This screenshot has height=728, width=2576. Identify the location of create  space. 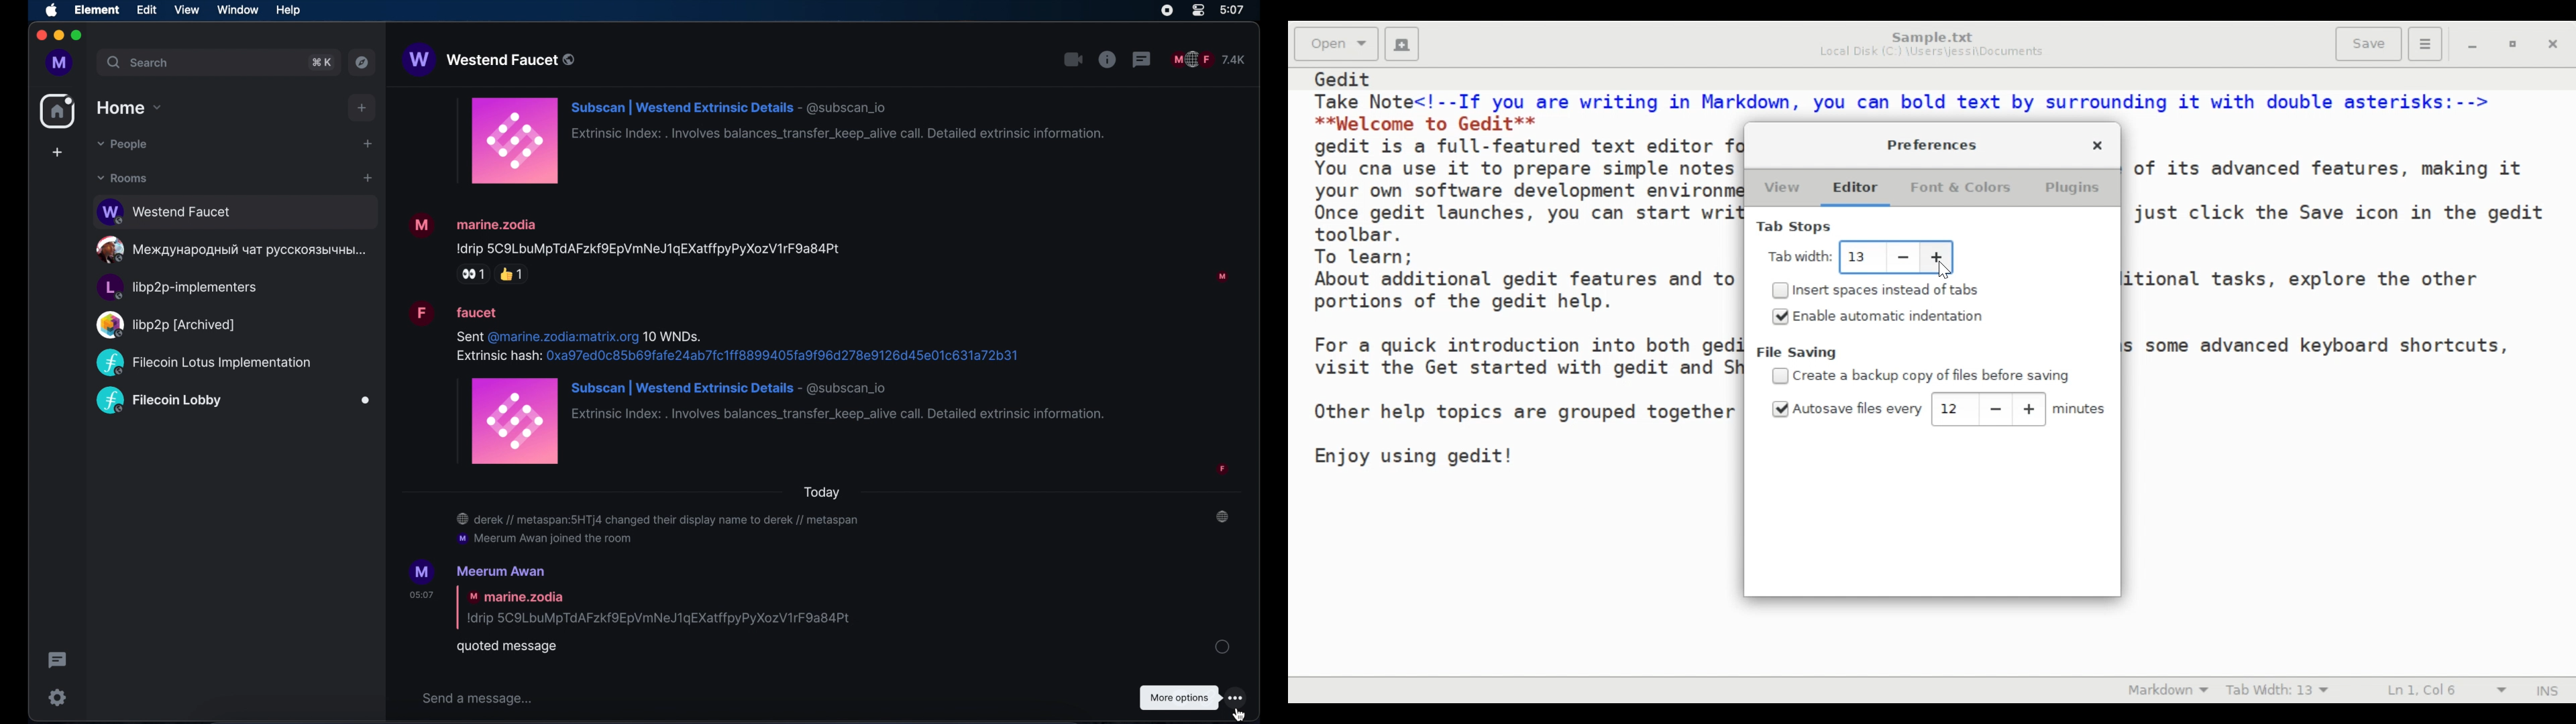
(58, 153).